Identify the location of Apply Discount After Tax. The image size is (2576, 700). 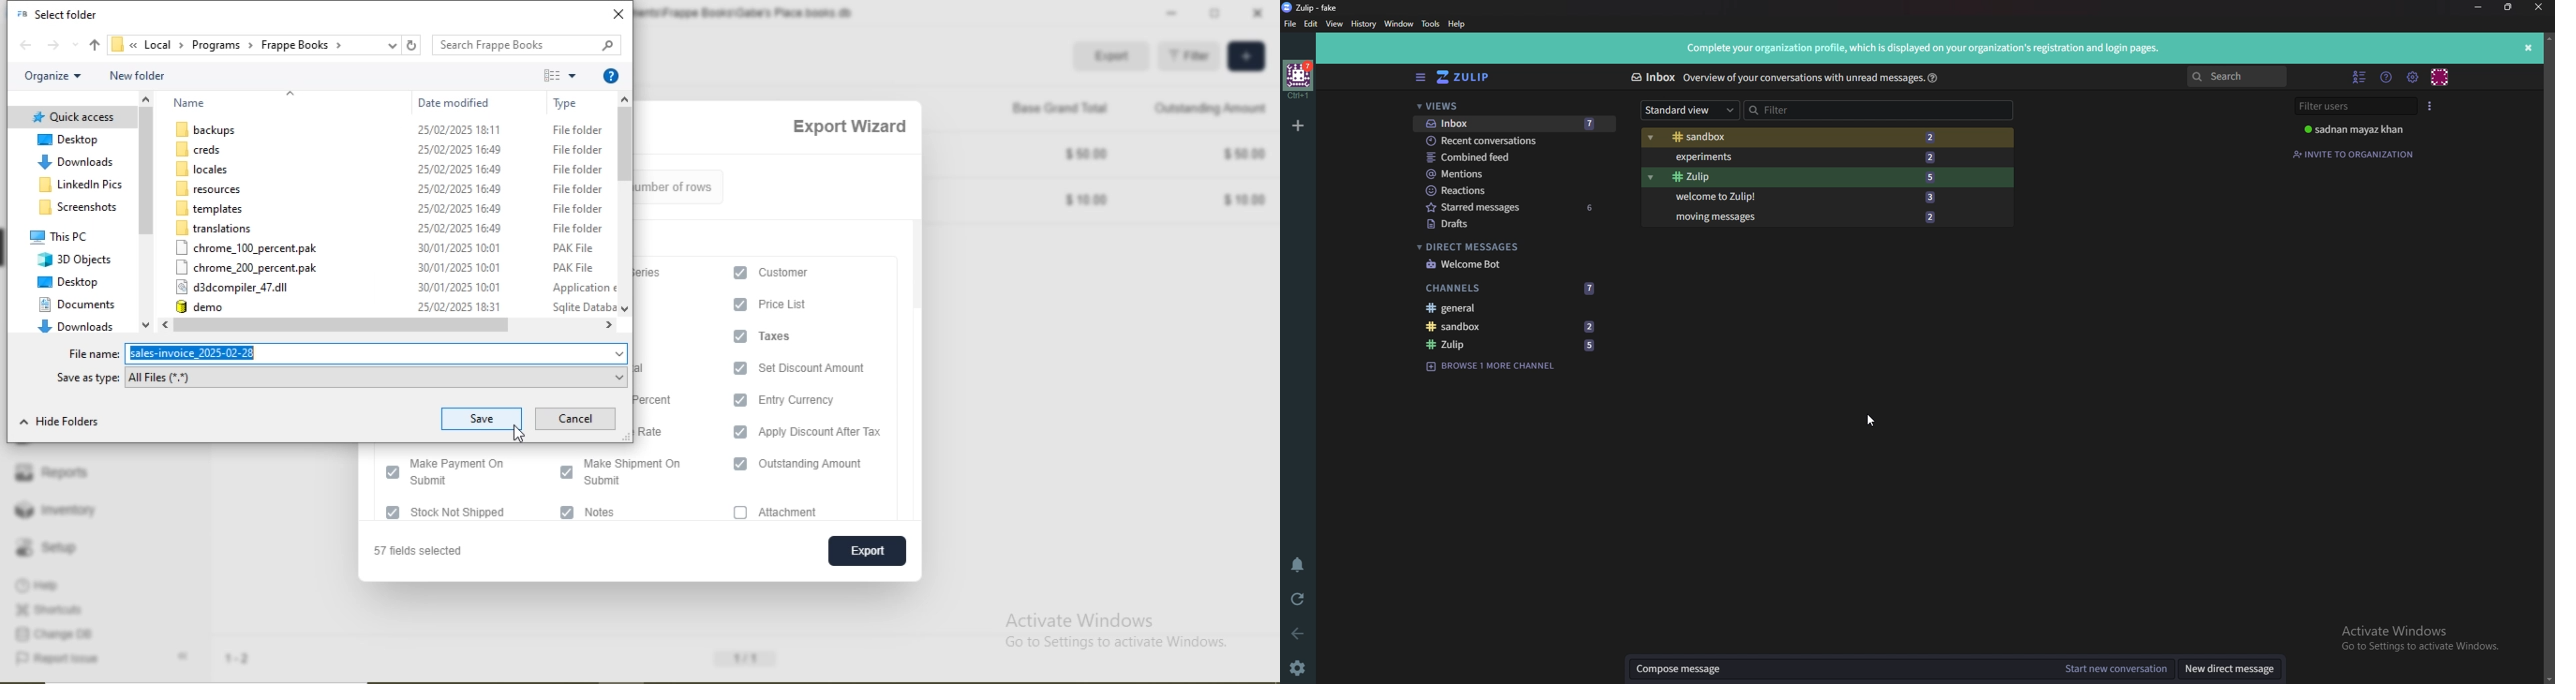
(830, 432).